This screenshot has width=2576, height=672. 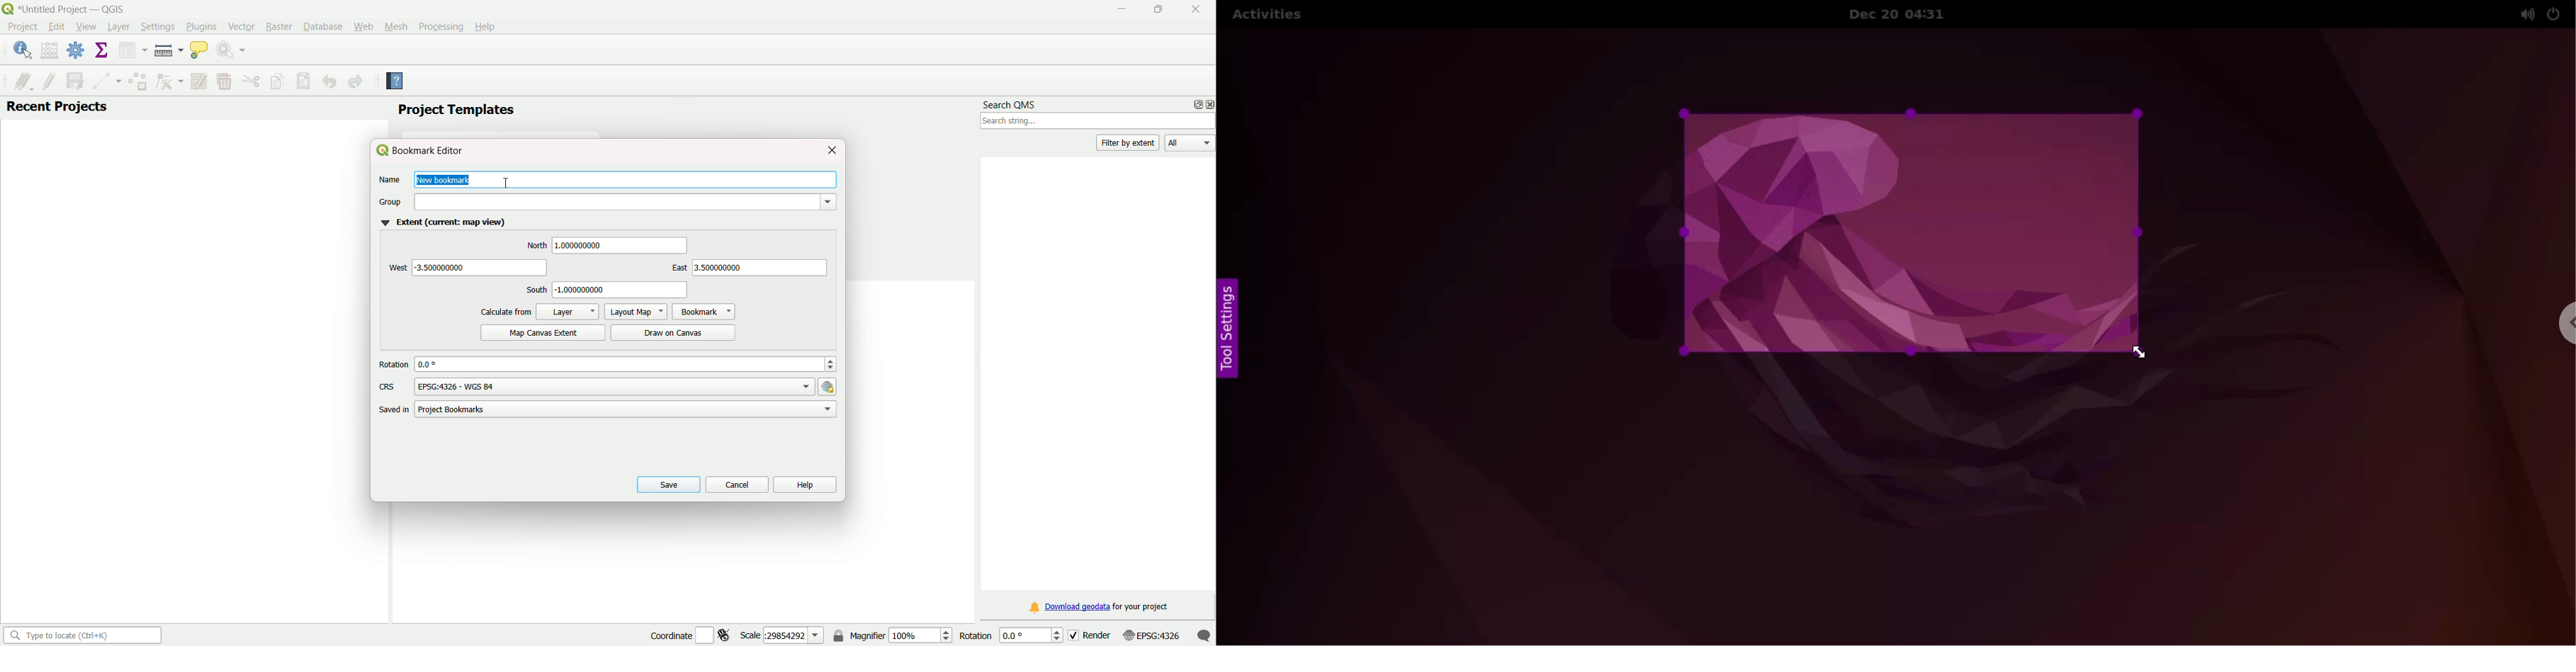 I want to click on Download geodata for your project, so click(x=1100, y=608).